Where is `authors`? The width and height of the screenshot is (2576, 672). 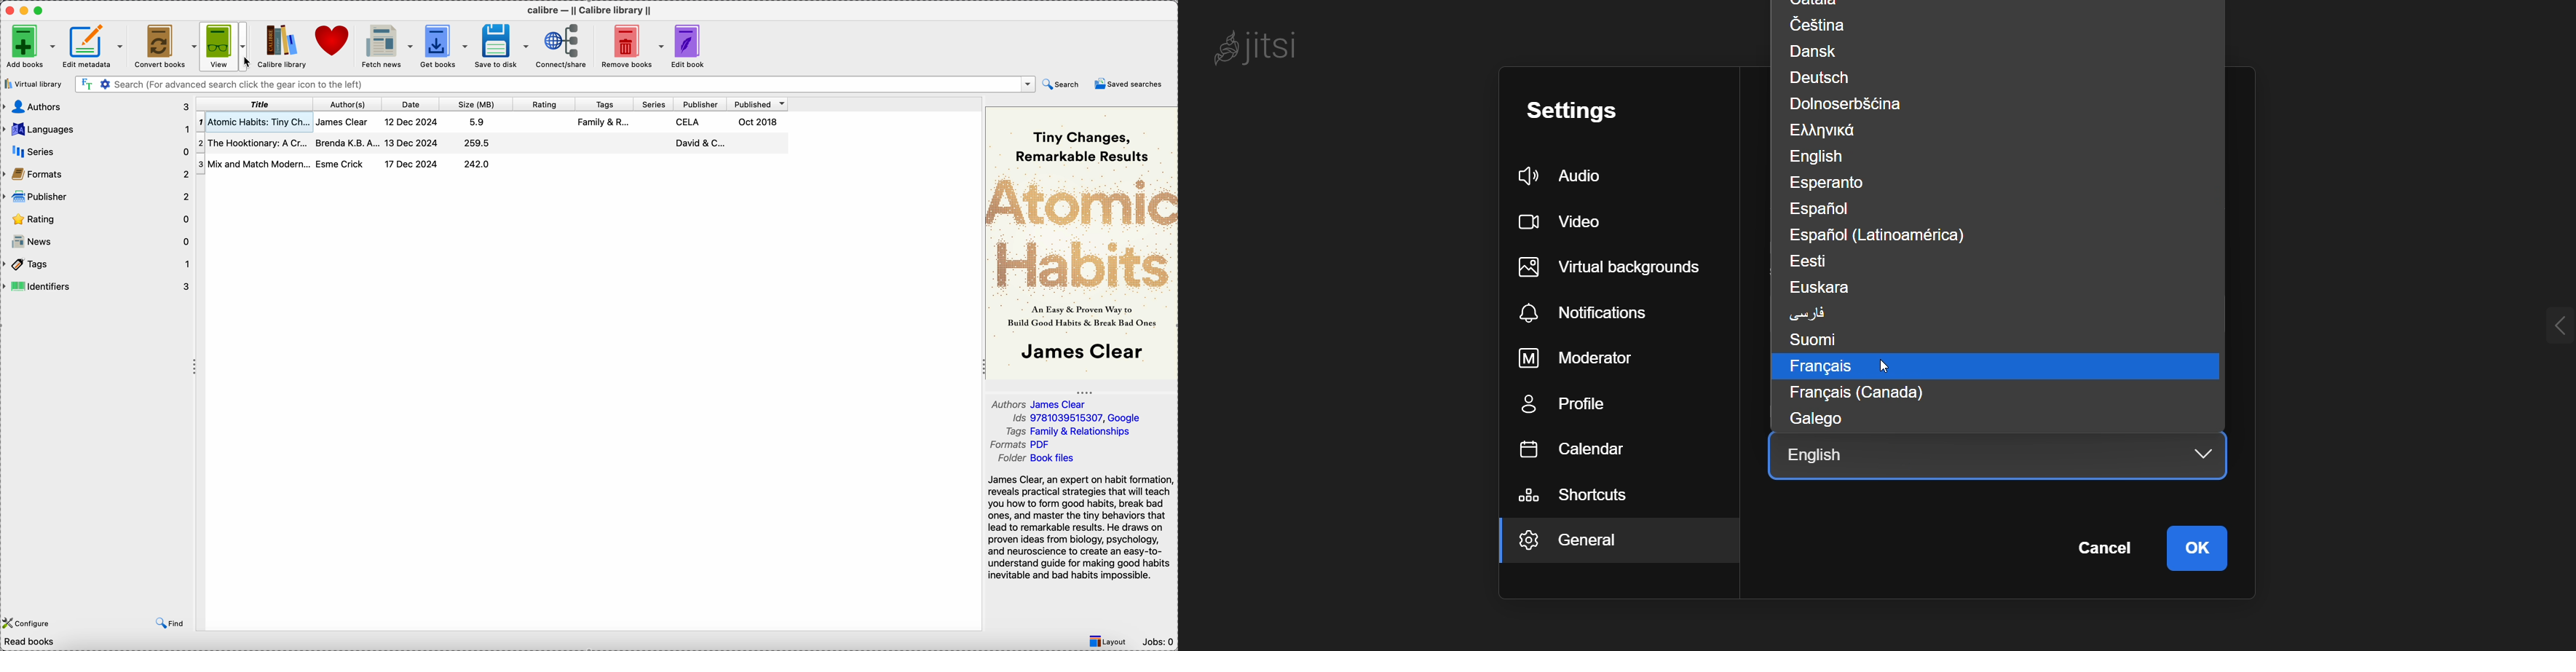 authors is located at coordinates (96, 107).